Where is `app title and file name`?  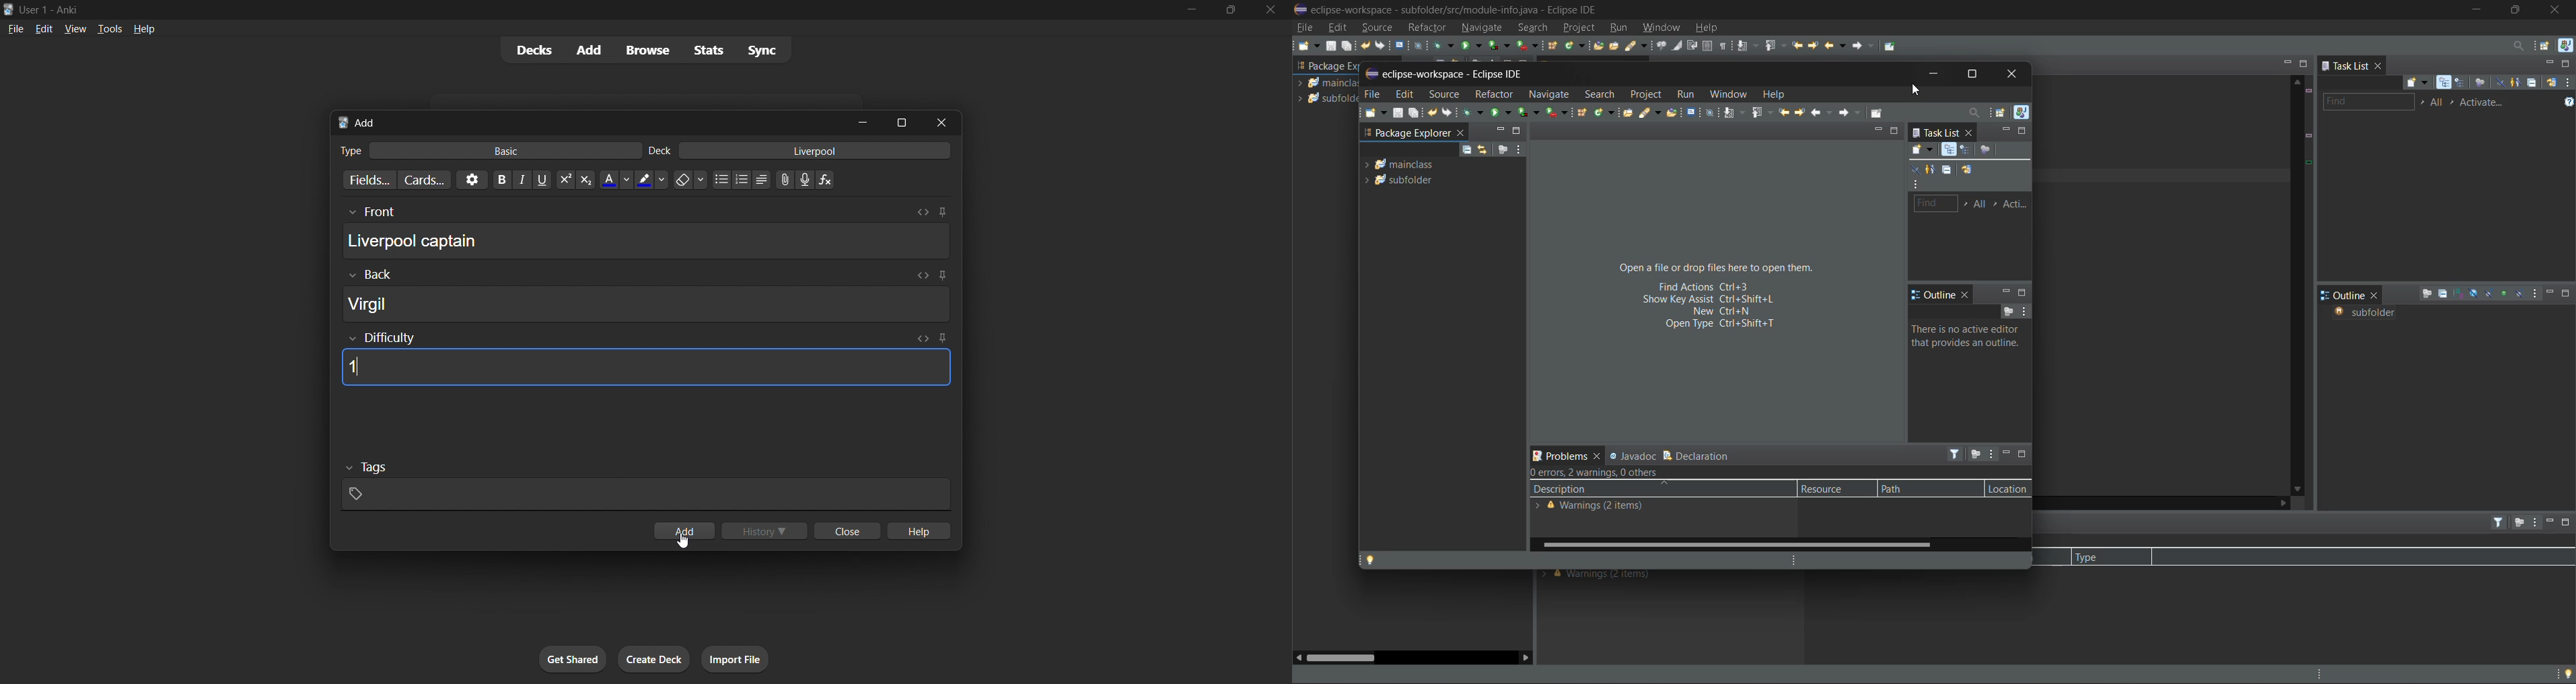
app title and file name is located at coordinates (1457, 10).